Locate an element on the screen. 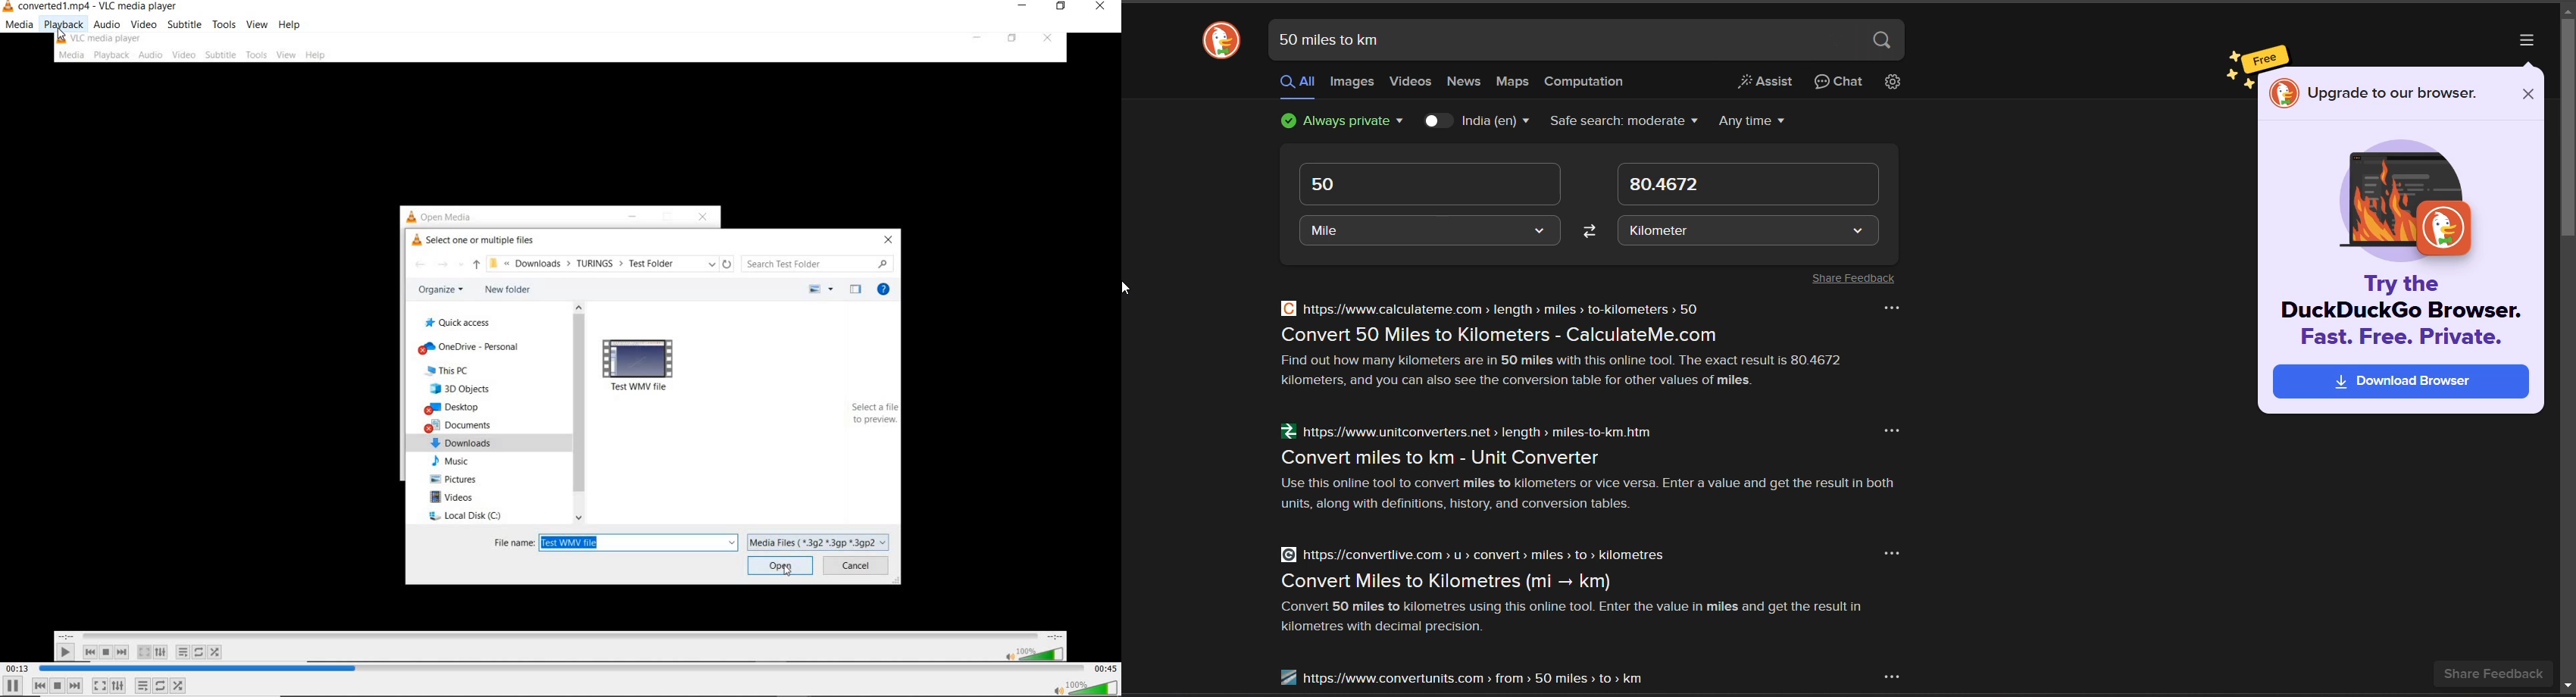 The height and width of the screenshot is (700, 2576). 80.4672 is located at coordinates (1665, 186).